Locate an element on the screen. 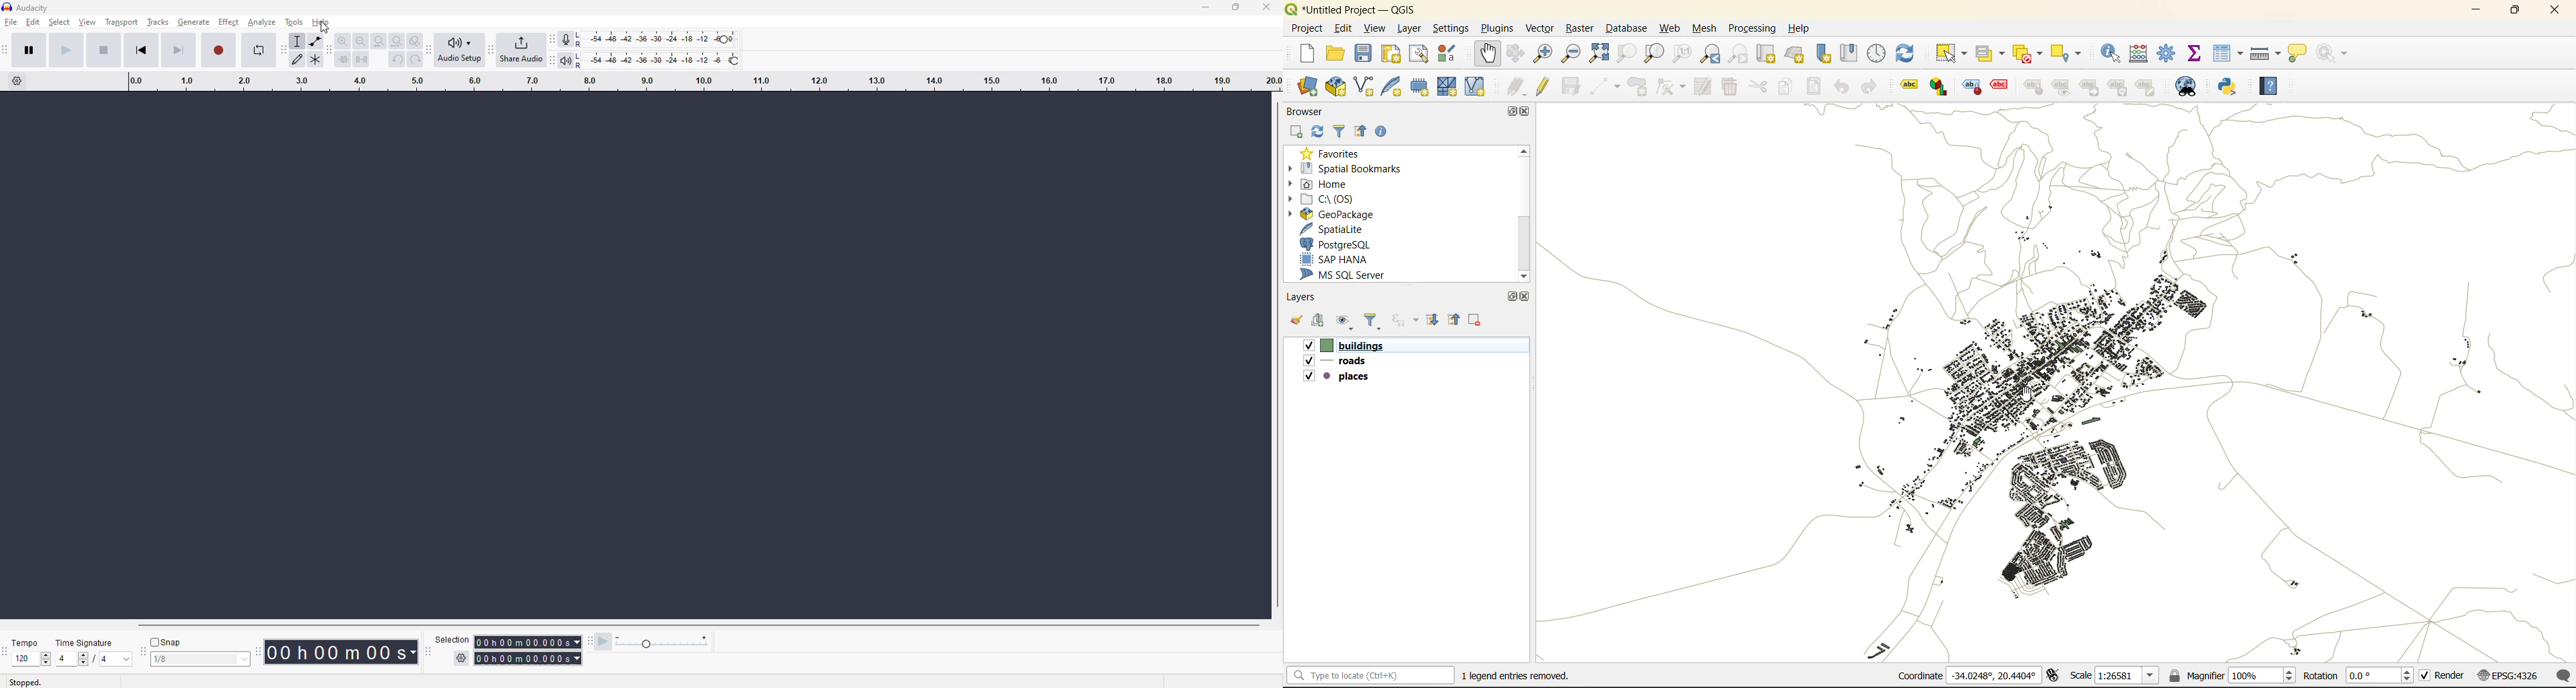 The image size is (2576, 700). view is located at coordinates (1375, 29).